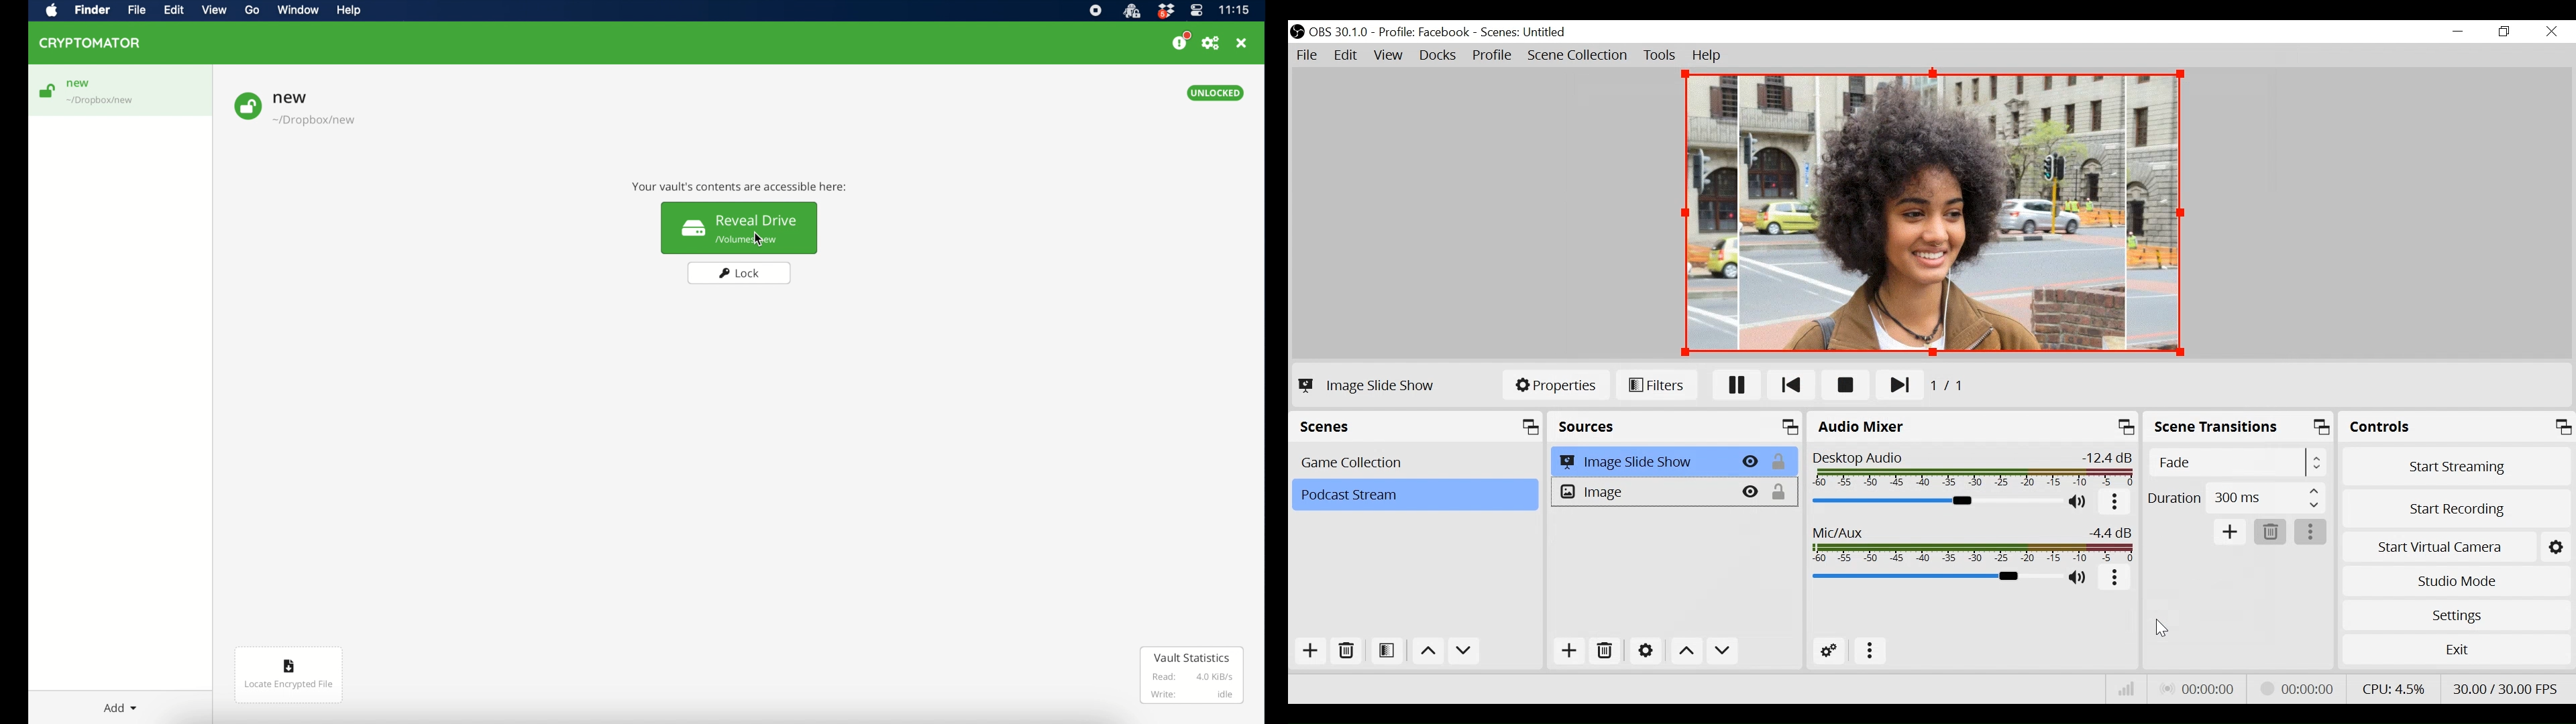 The width and height of the screenshot is (2576, 728). Describe the element at coordinates (1846, 386) in the screenshot. I see `Stop` at that location.